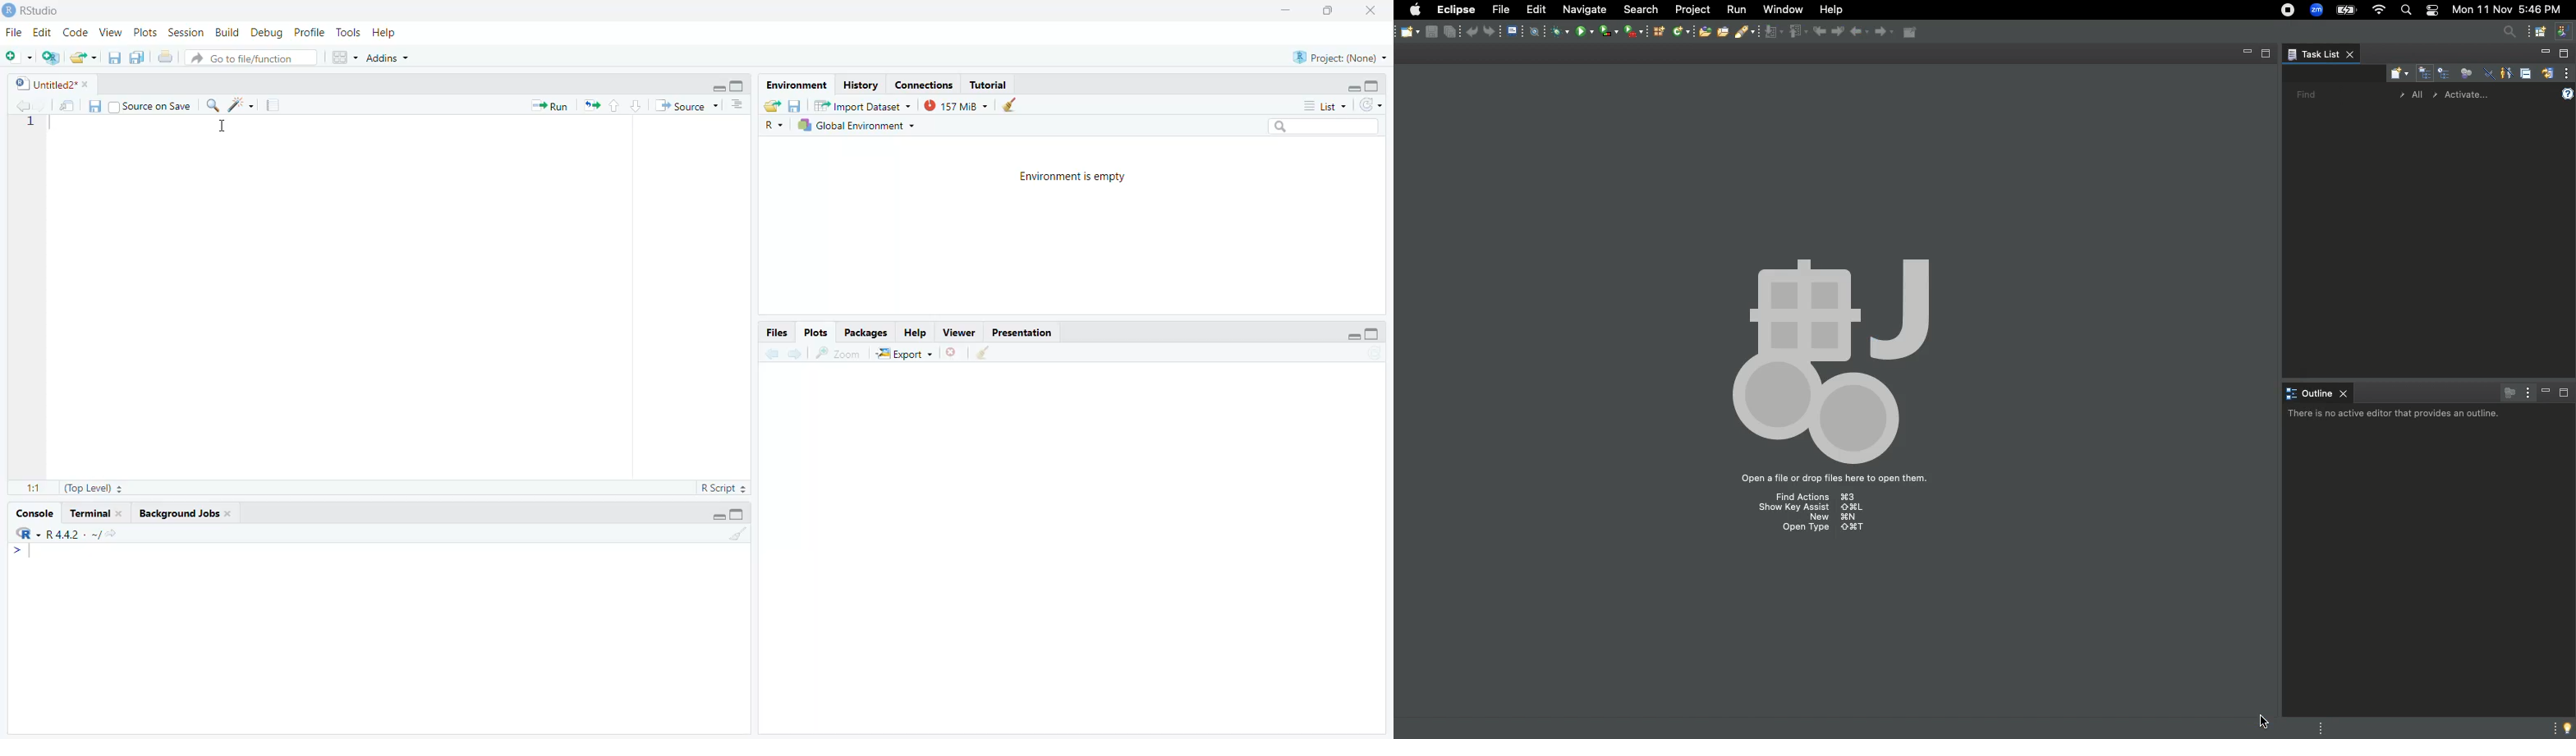 Image resolution: width=2576 pixels, height=756 pixels. I want to click on open an existing file, so click(80, 59).